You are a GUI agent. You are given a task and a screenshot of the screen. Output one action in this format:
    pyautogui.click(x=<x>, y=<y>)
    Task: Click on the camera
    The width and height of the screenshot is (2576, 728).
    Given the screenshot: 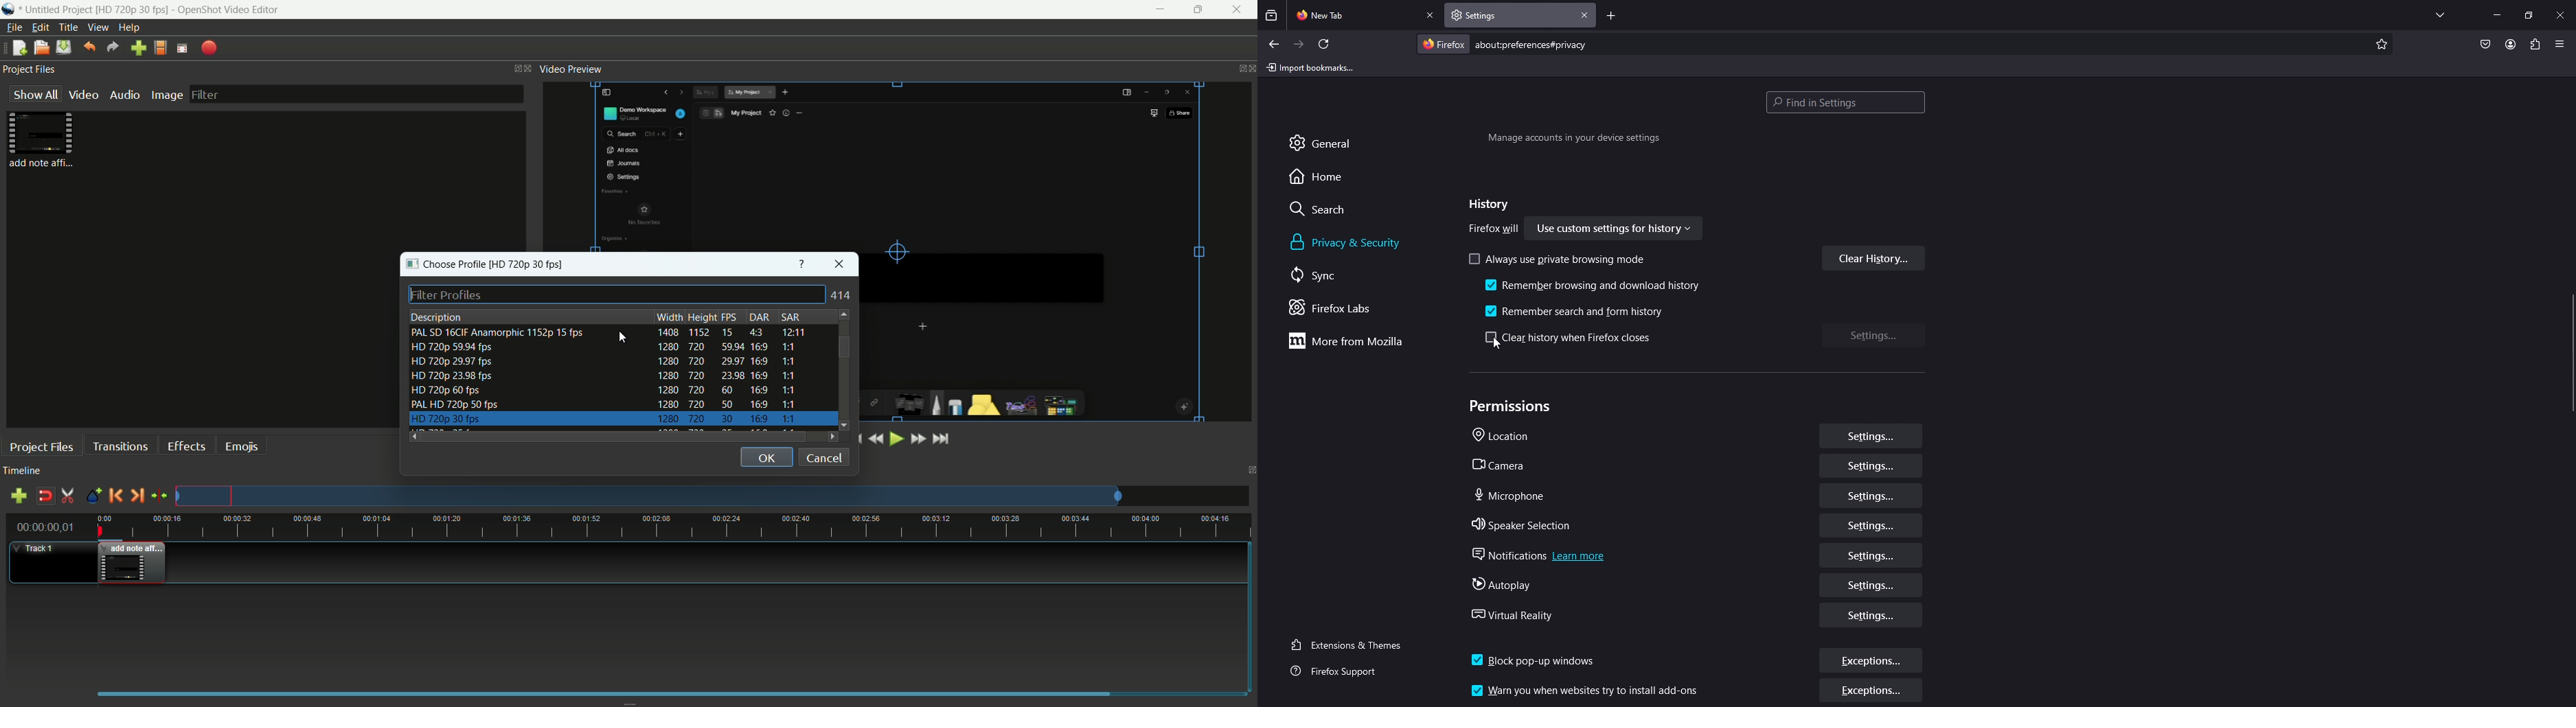 What is the action you would take?
    pyautogui.click(x=1501, y=464)
    